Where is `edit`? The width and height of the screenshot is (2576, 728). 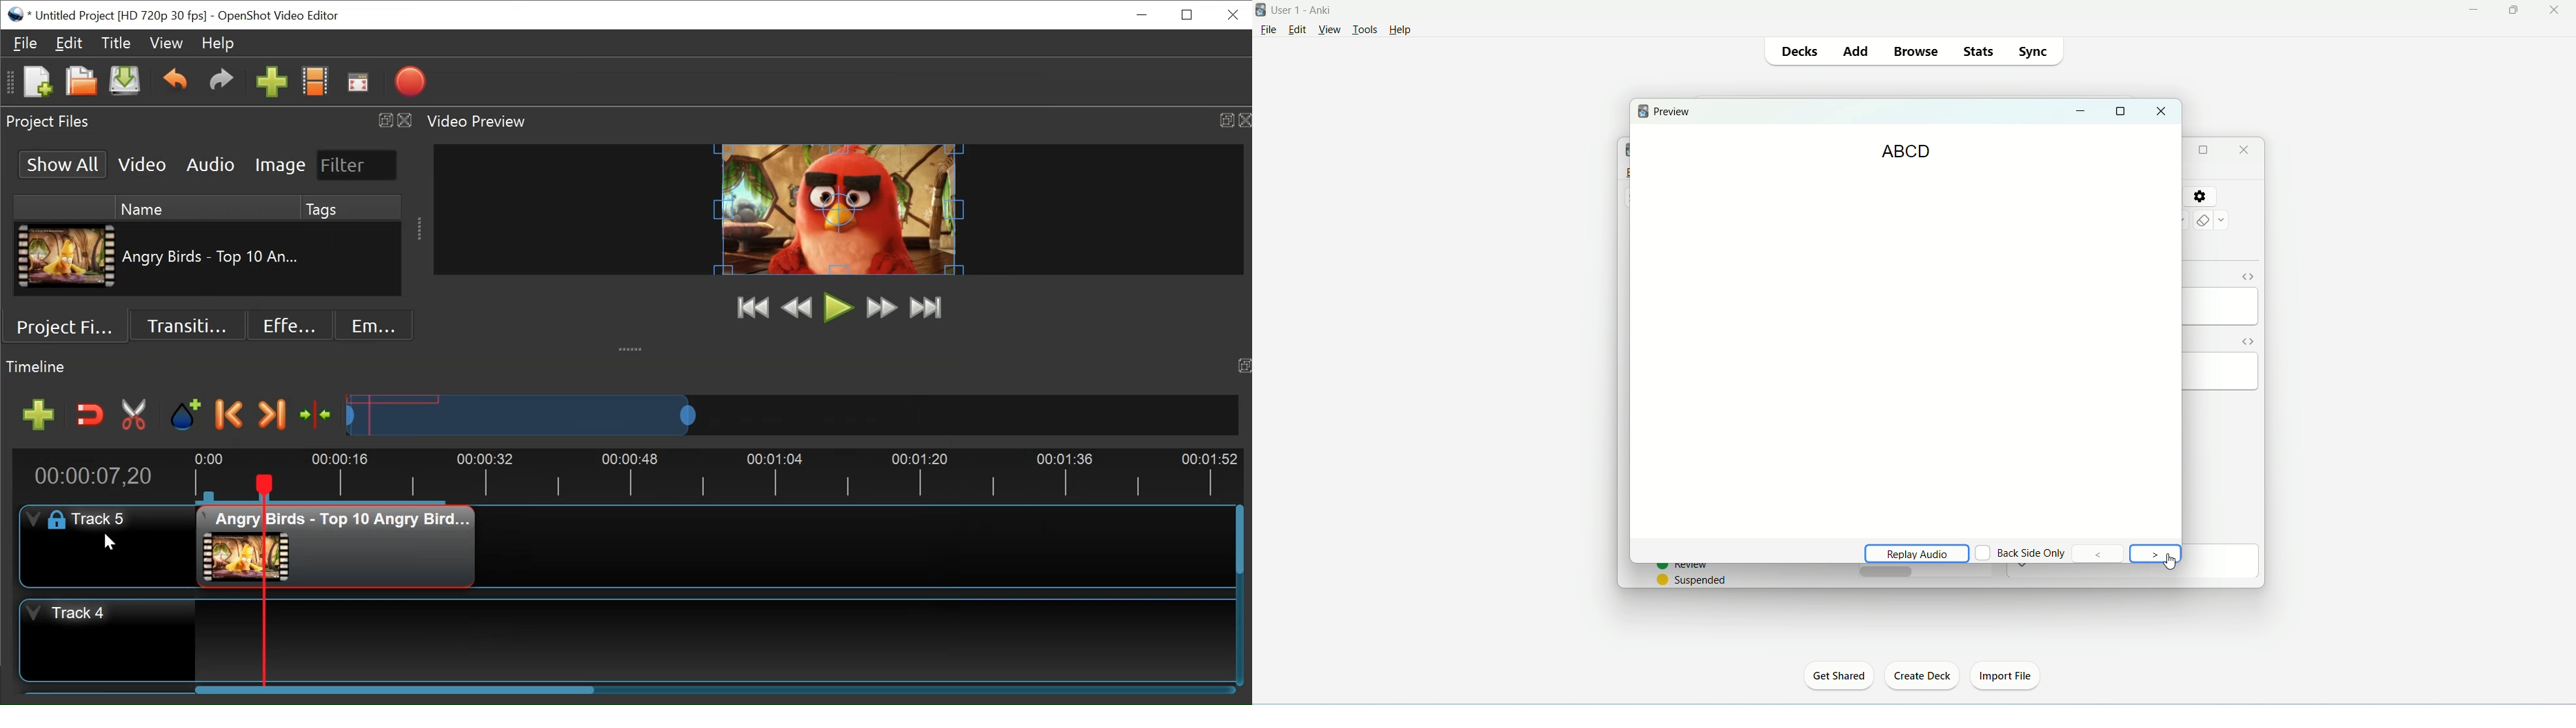
edit is located at coordinates (1301, 30).